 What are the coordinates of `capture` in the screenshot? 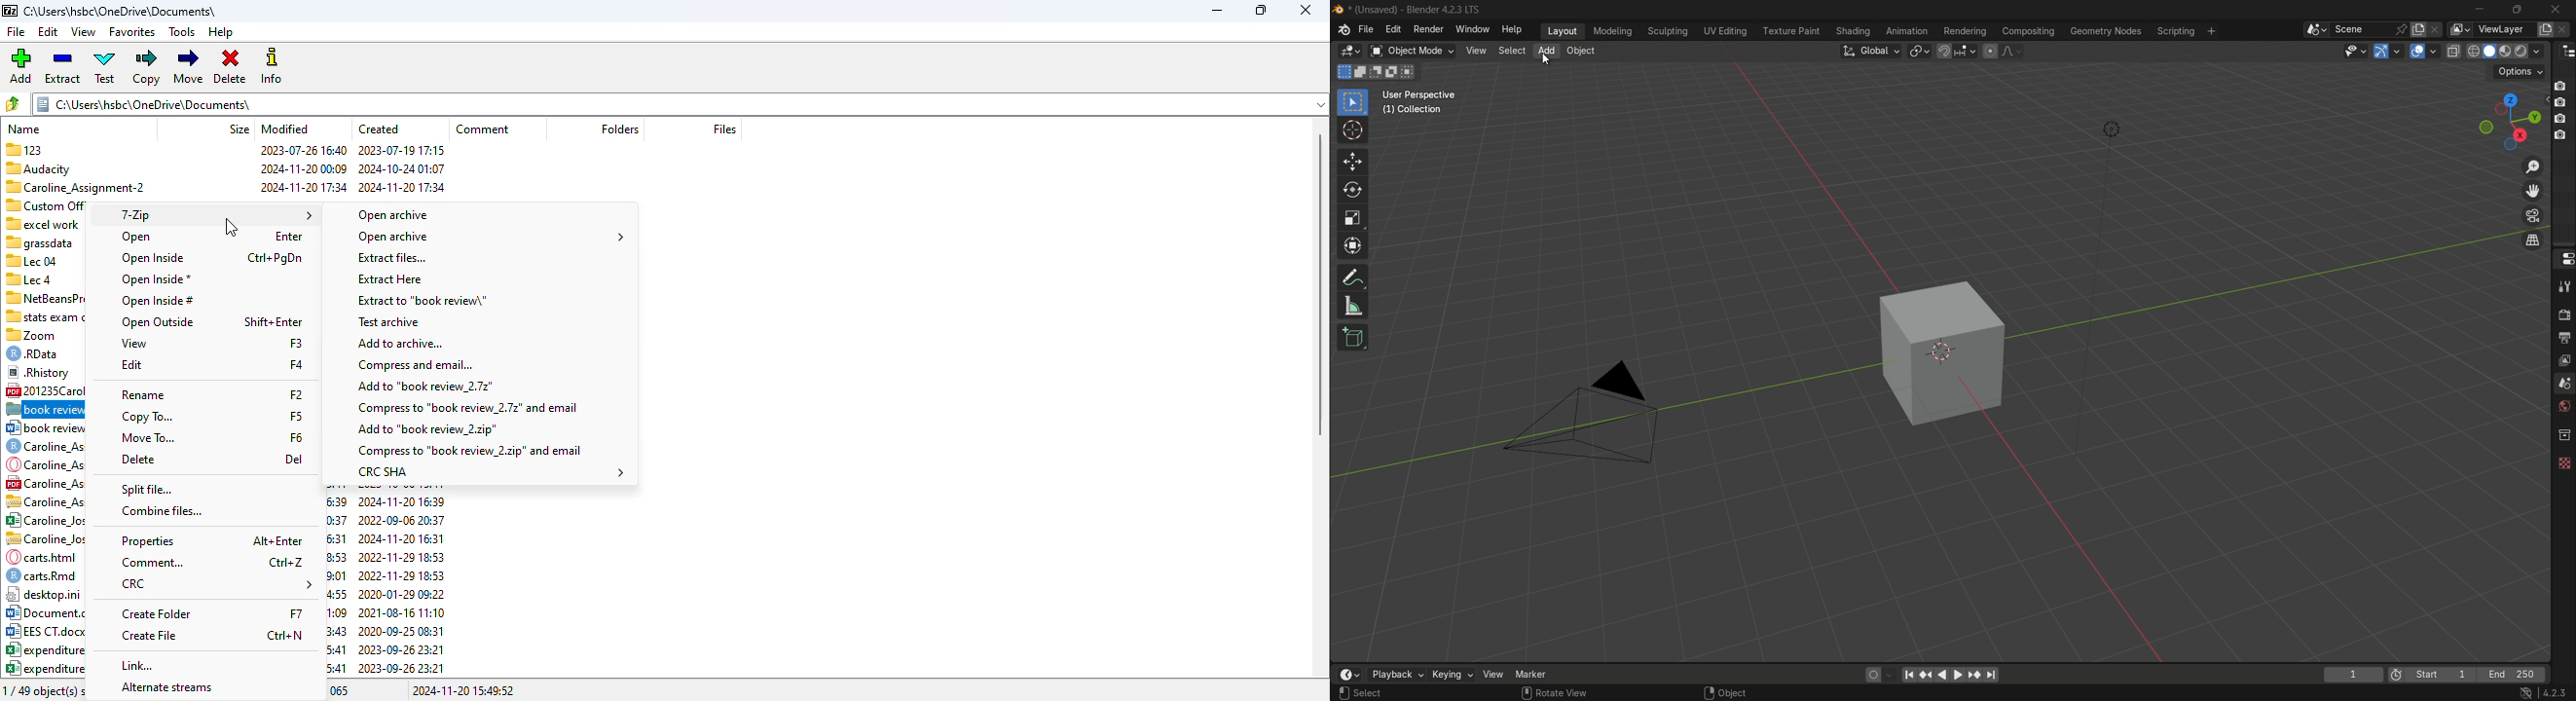 It's located at (2562, 104).